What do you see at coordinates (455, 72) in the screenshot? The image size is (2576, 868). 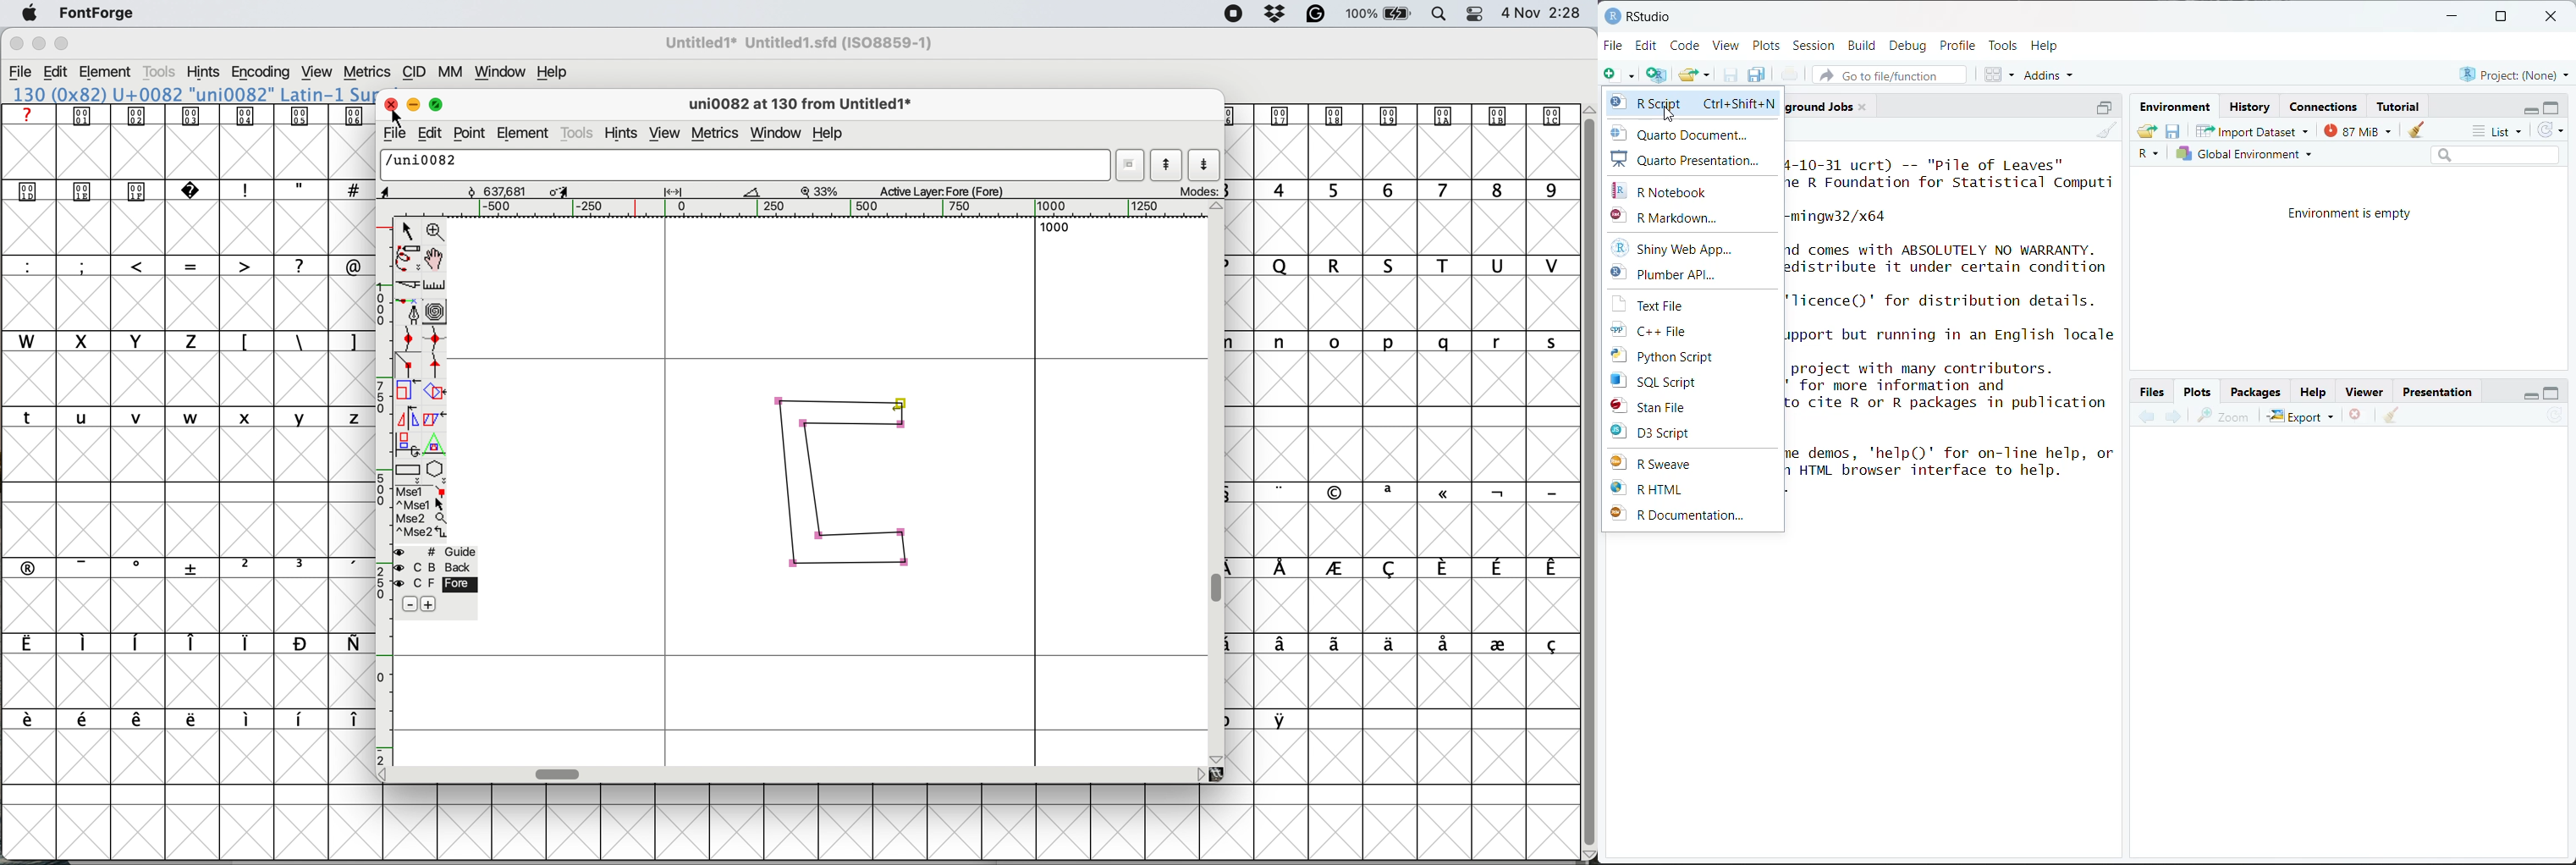 I see `mm` at bounding box center [455, 72].